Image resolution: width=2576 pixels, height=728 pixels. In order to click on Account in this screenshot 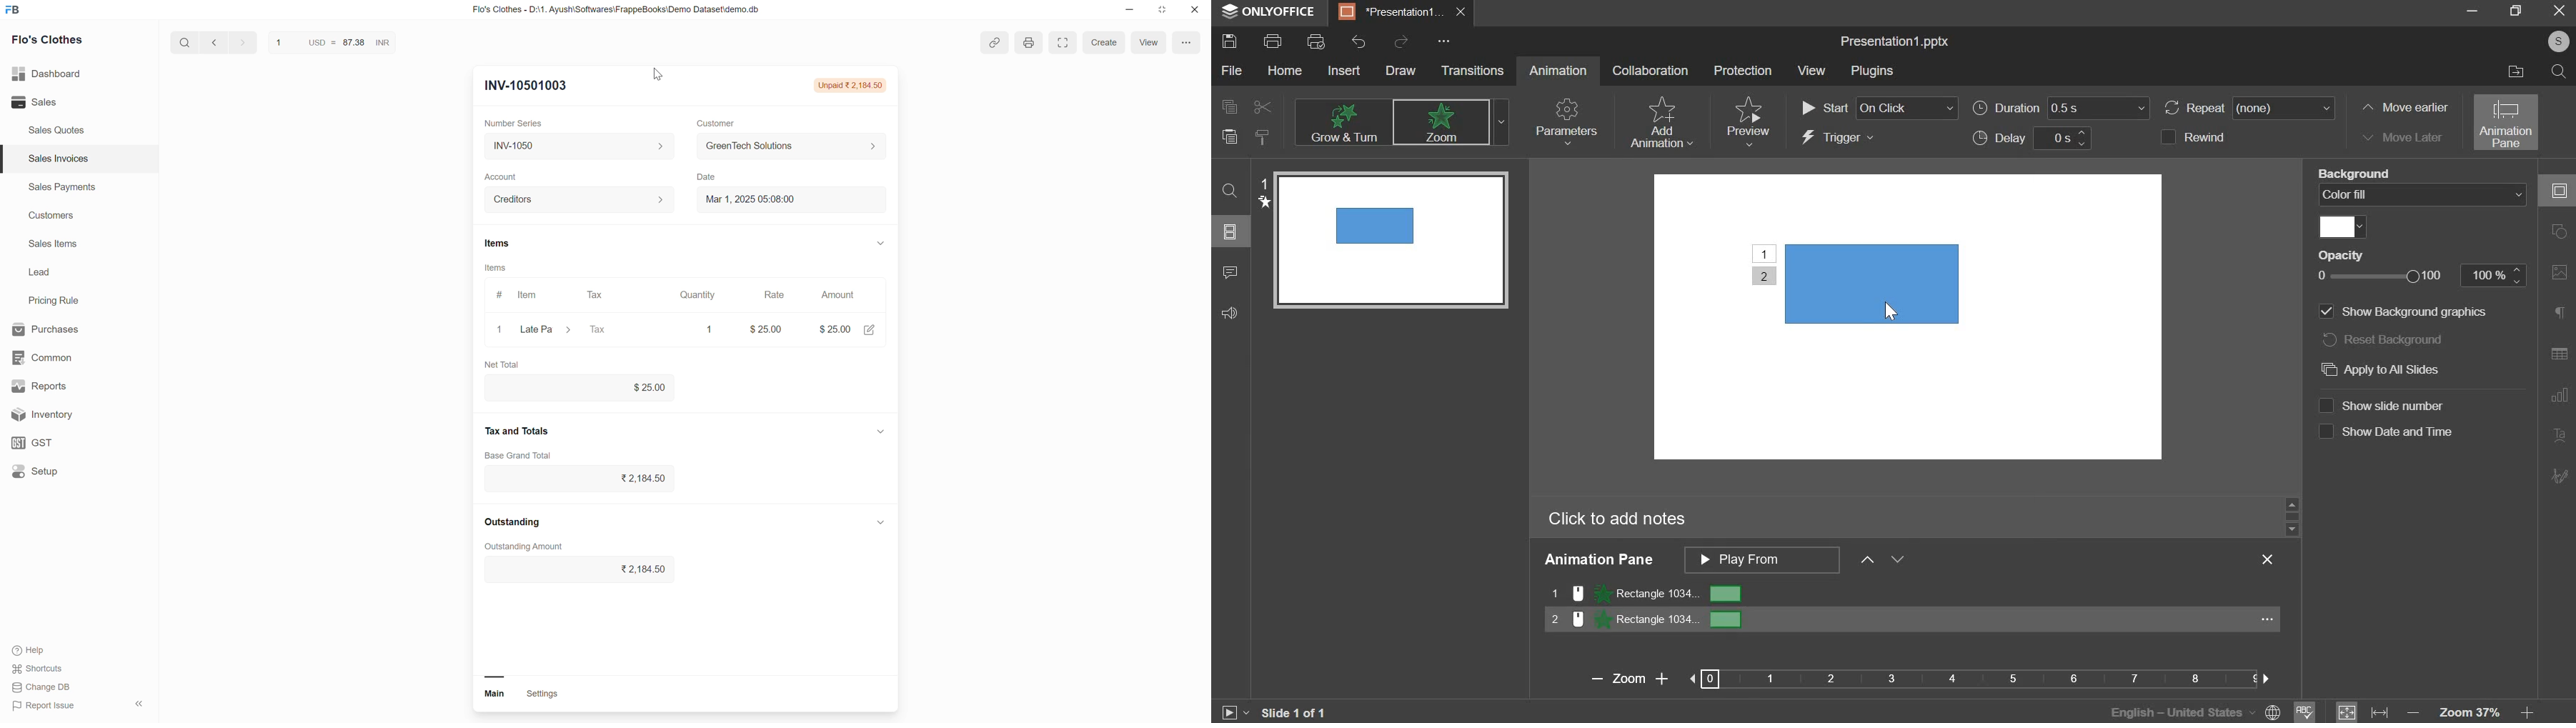, I will do `click(503, 176)`.